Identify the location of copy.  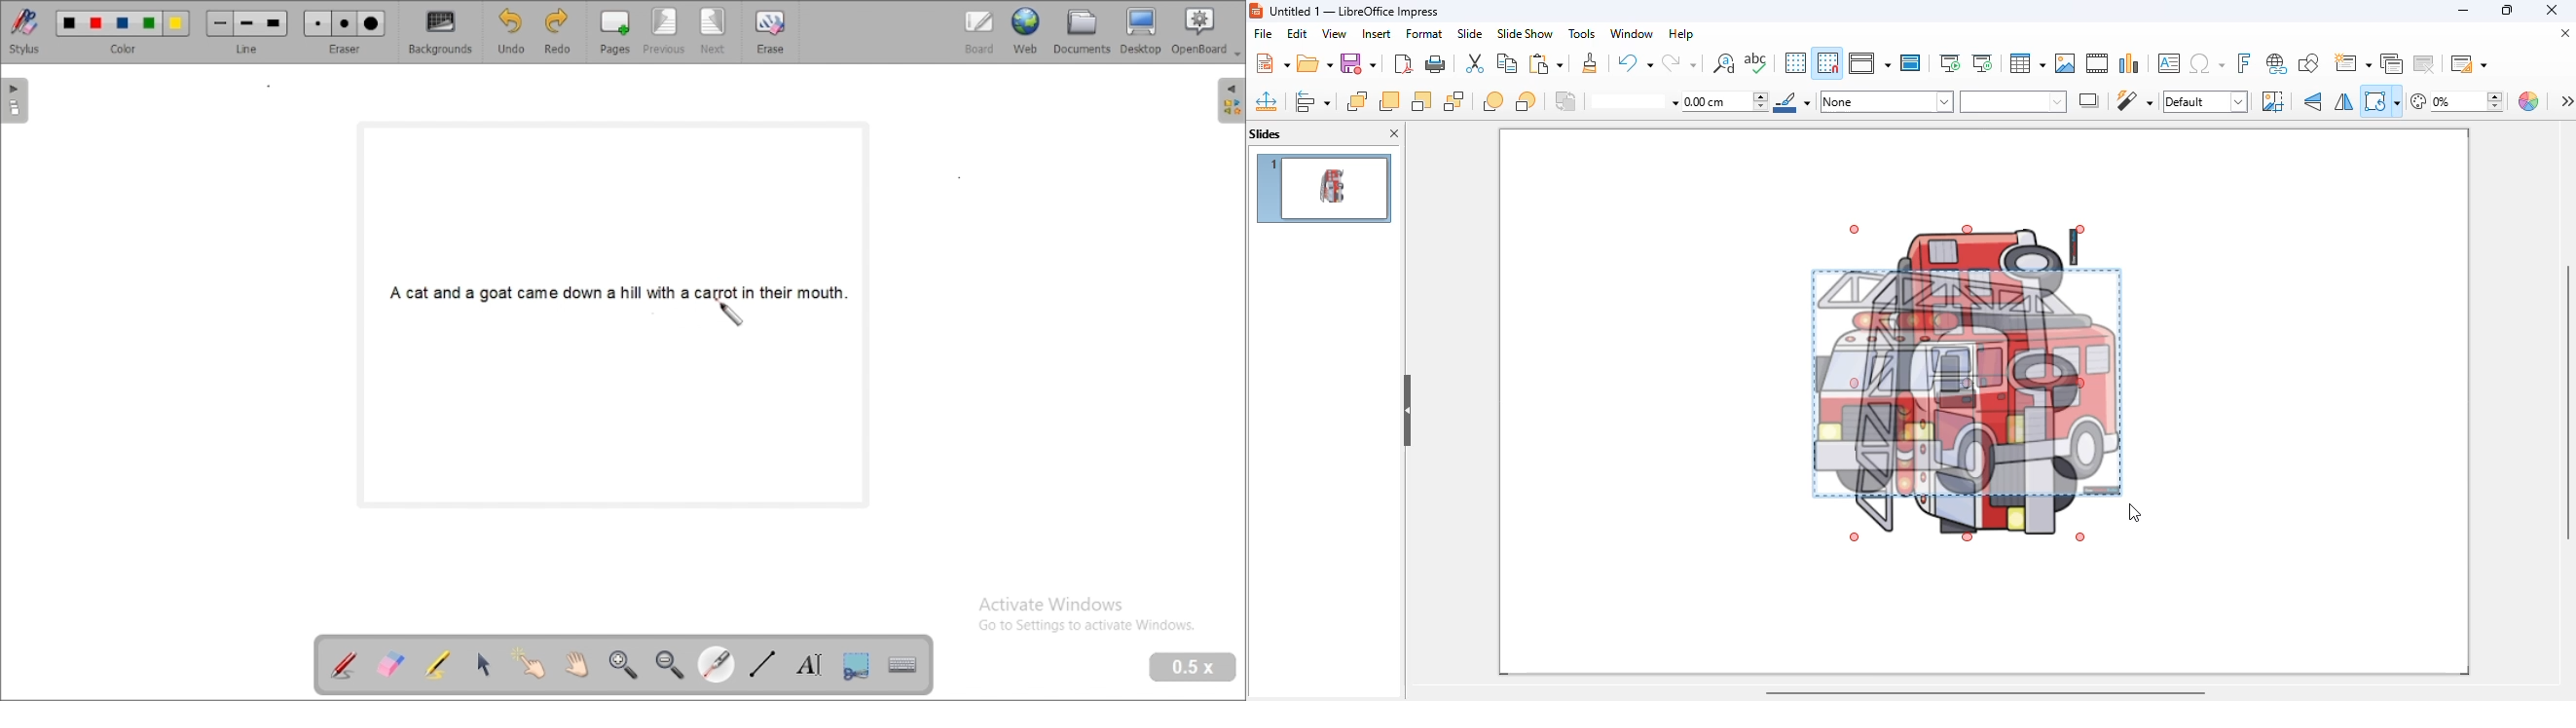
(1507, 63).